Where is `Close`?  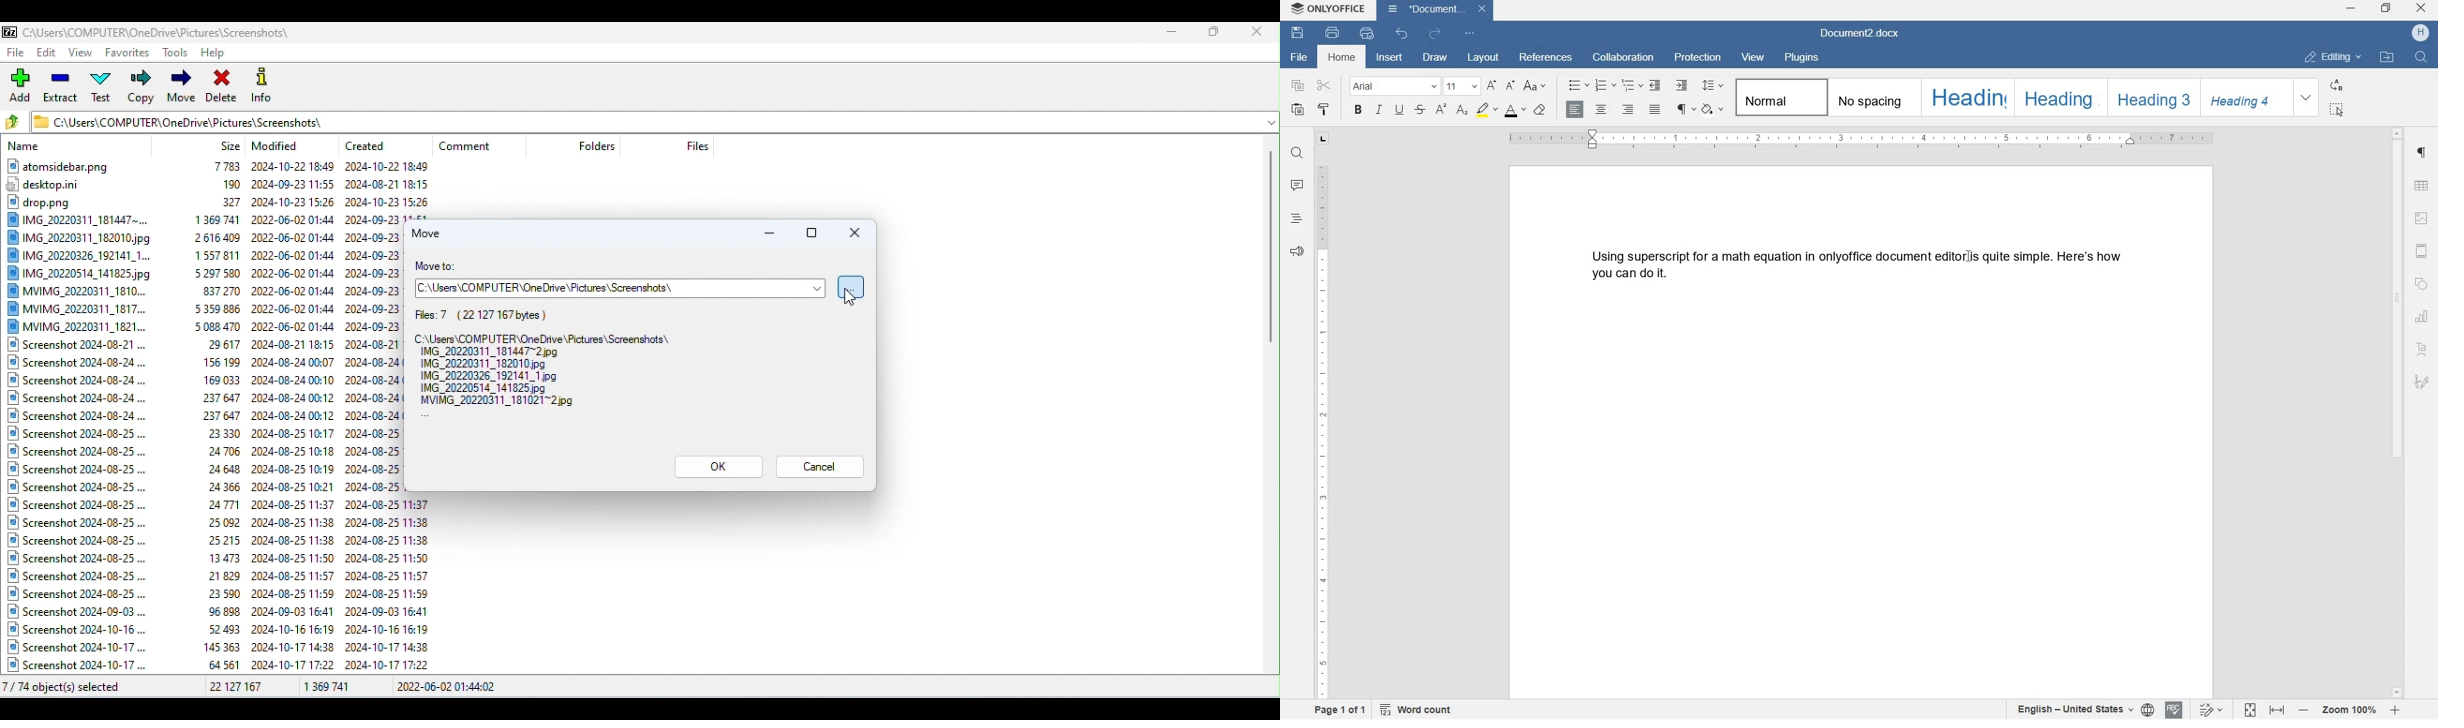 Close is located at coordinates (852, 233).